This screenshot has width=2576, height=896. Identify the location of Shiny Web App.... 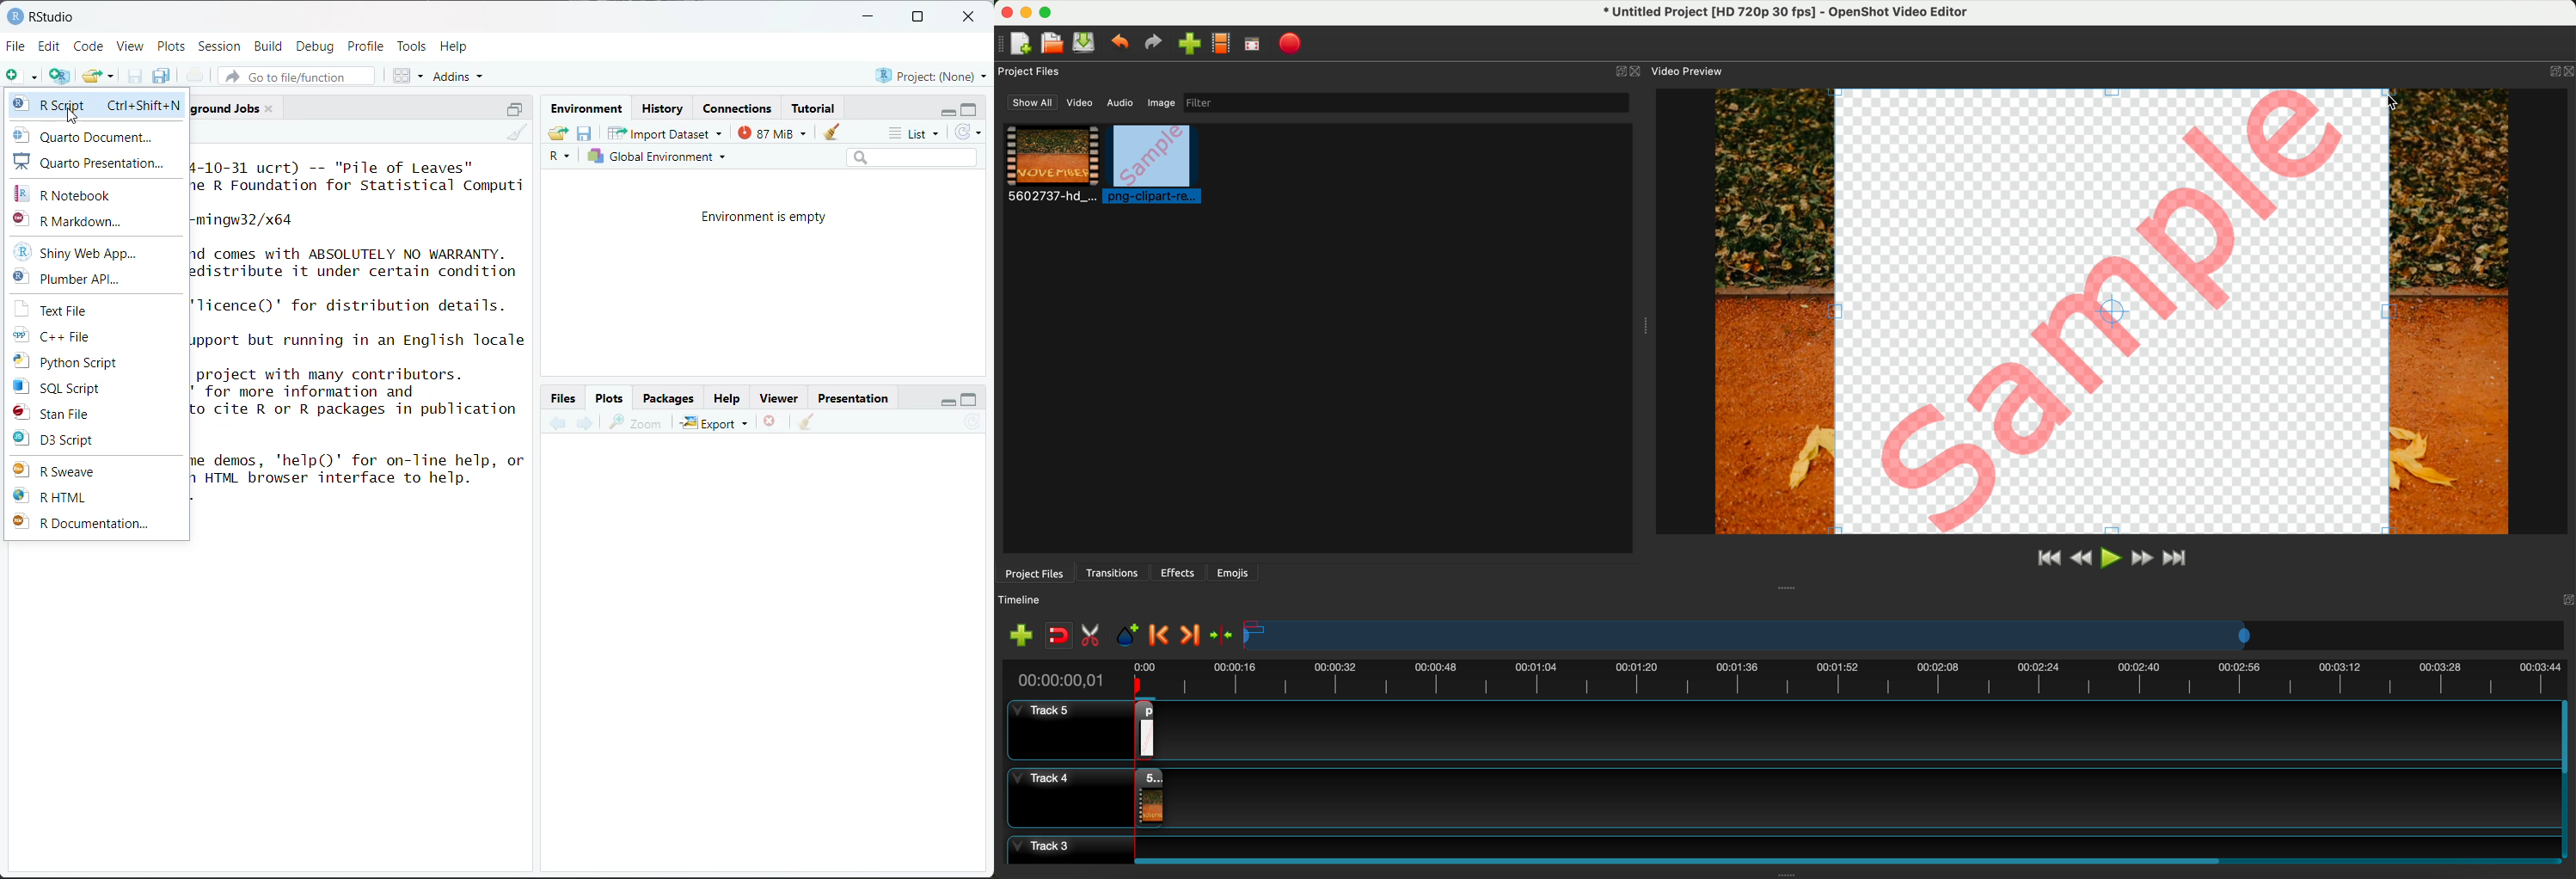
(75, 252).